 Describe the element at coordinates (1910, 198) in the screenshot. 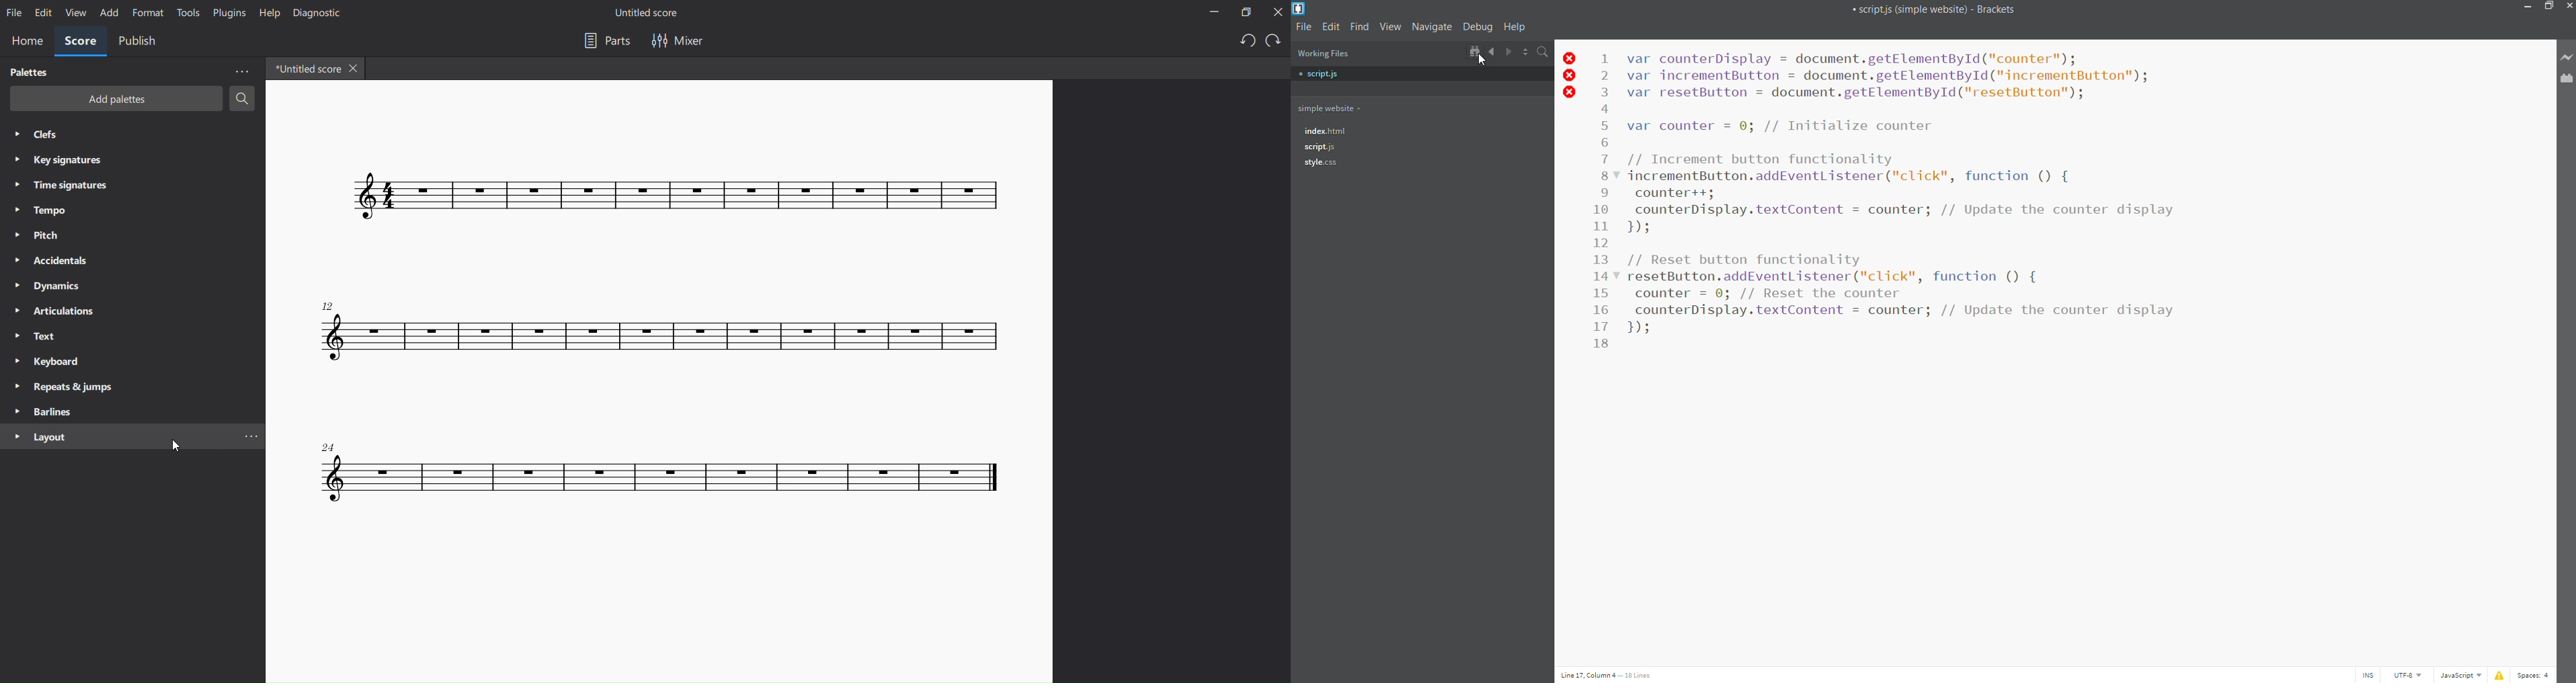

I see `var counterDisplay = document.getElementById("counter");
var incrementButton = document.getElementById("incrementButton");
var resetButton = document.getElementById("resetButton");
var counter = 0; // Initialize counter

// Increment button functionality
incrementButton.addEventListener("click", function () {

counter++;

counterDisplay.textContent = counter; // Update the counter display
IH

// Reset button functionality

resetButton.addEventListener("click", function () {

counter = @; // Reset the counter

counterDisplay.textContent = counter; // Update the counter display
IH` at that location.